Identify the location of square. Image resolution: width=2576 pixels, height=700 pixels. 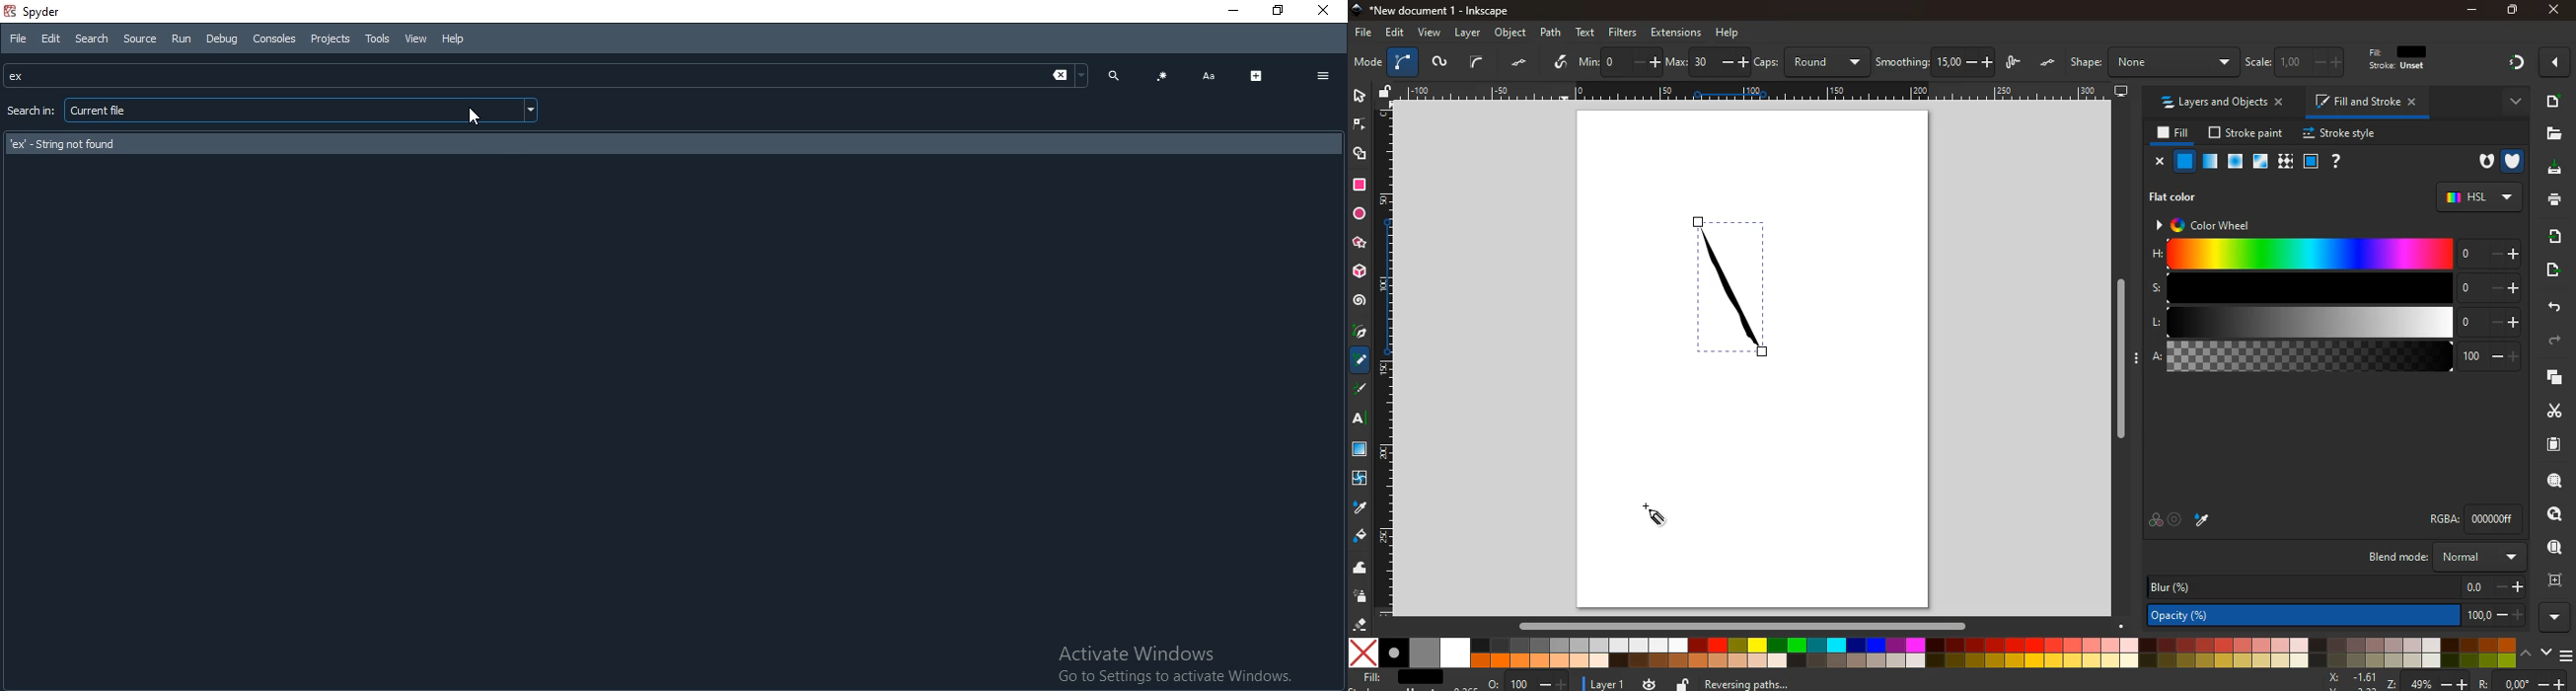
(2311, 163).